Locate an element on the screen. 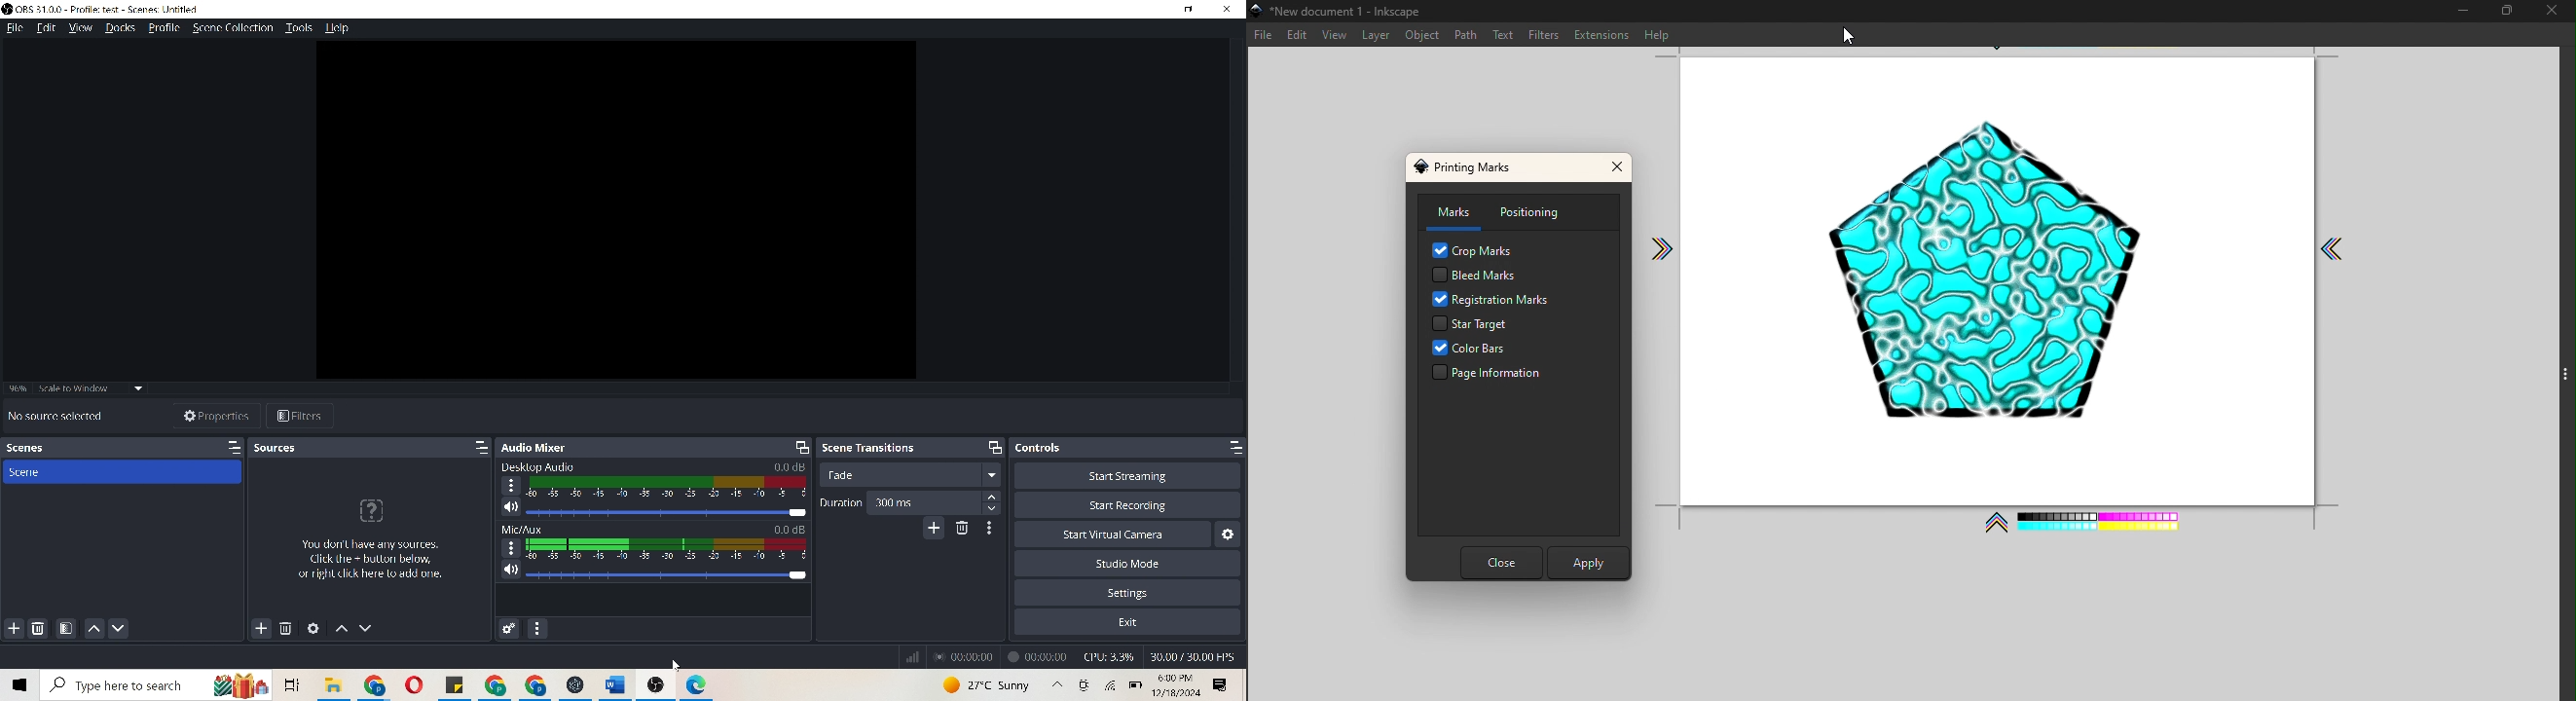 The height and width of the screenshot is (728, 2576). edit is located at coordinates (44, 29).